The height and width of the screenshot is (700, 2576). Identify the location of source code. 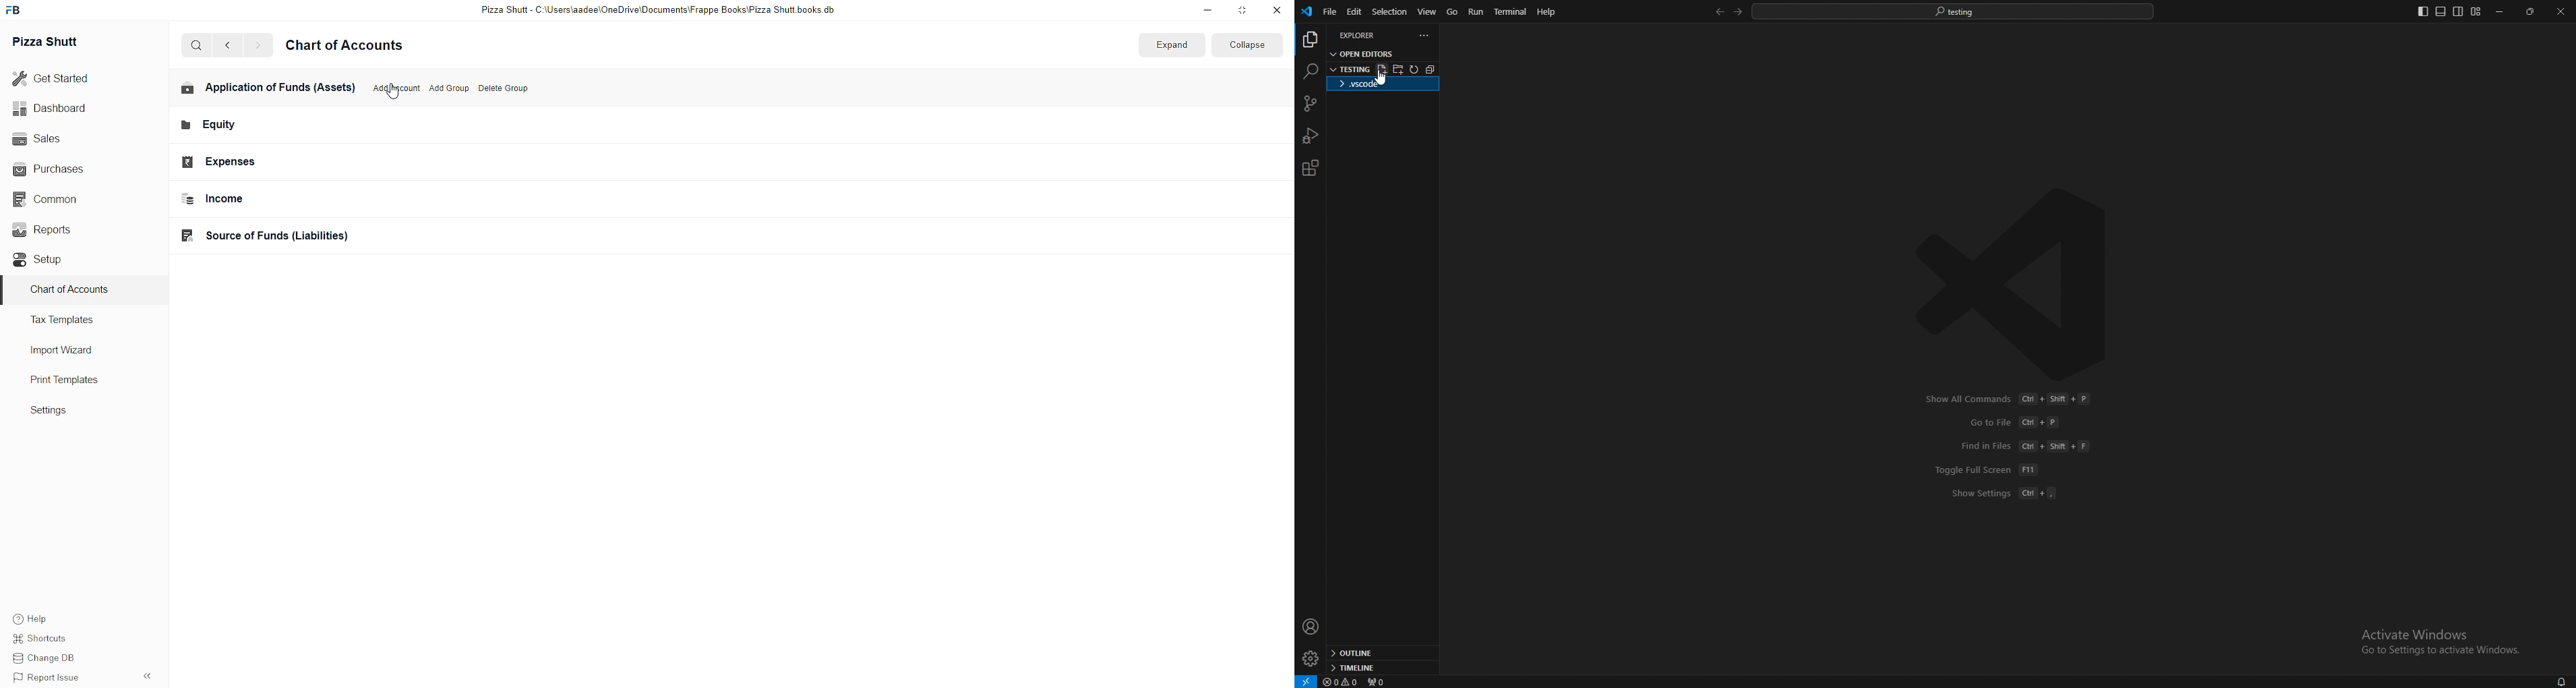
(1309, 104).